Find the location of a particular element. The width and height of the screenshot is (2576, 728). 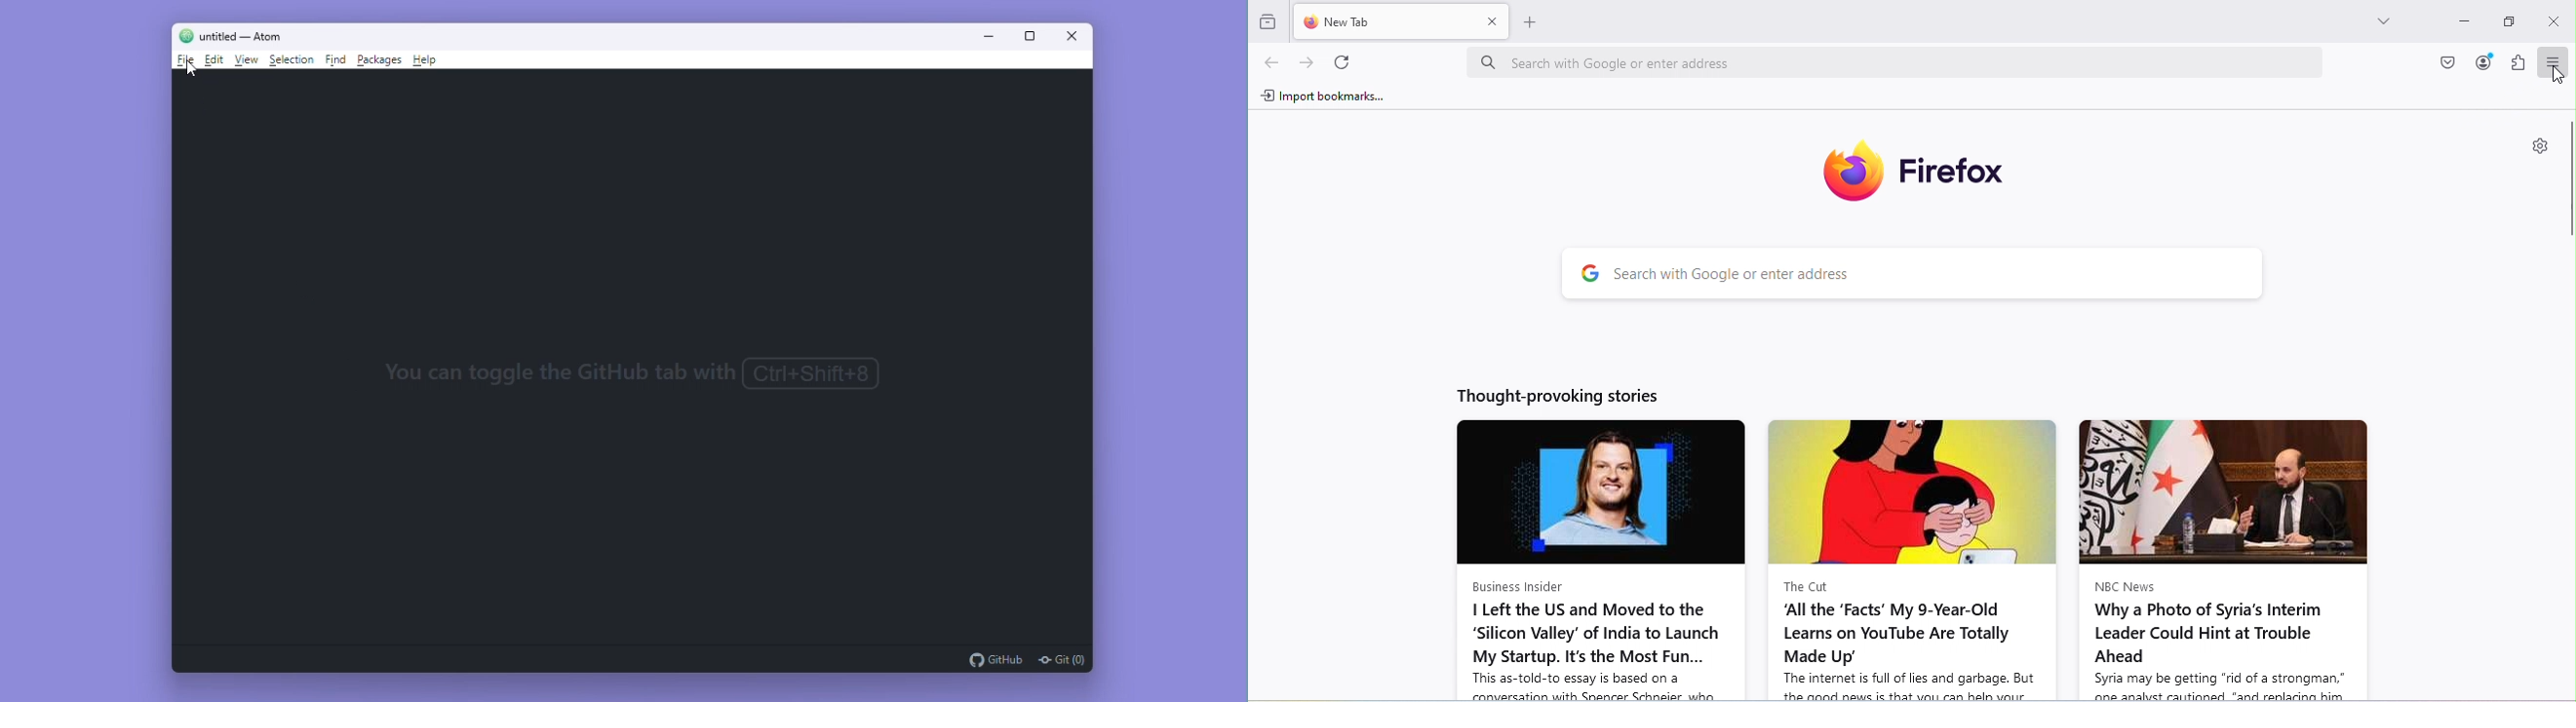

Open application menu is located at coordinates (2551, 62).